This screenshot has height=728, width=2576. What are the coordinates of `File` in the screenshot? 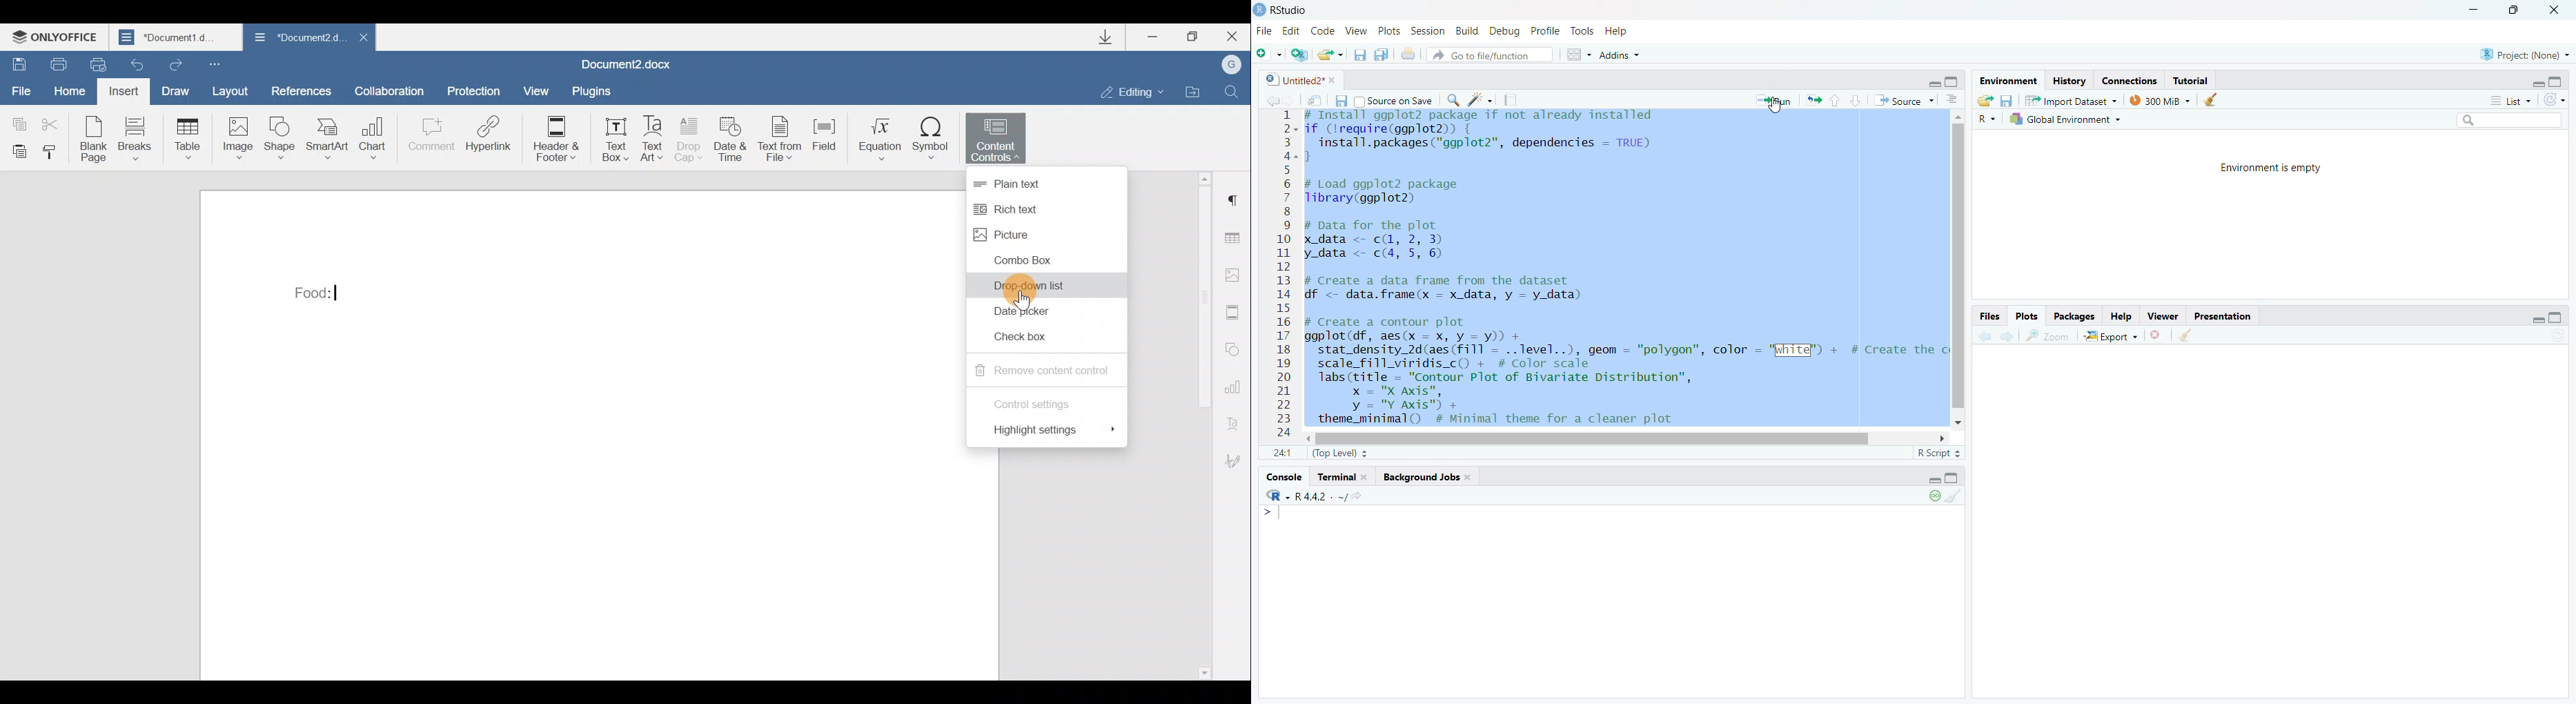 It's located at (1264, 32).